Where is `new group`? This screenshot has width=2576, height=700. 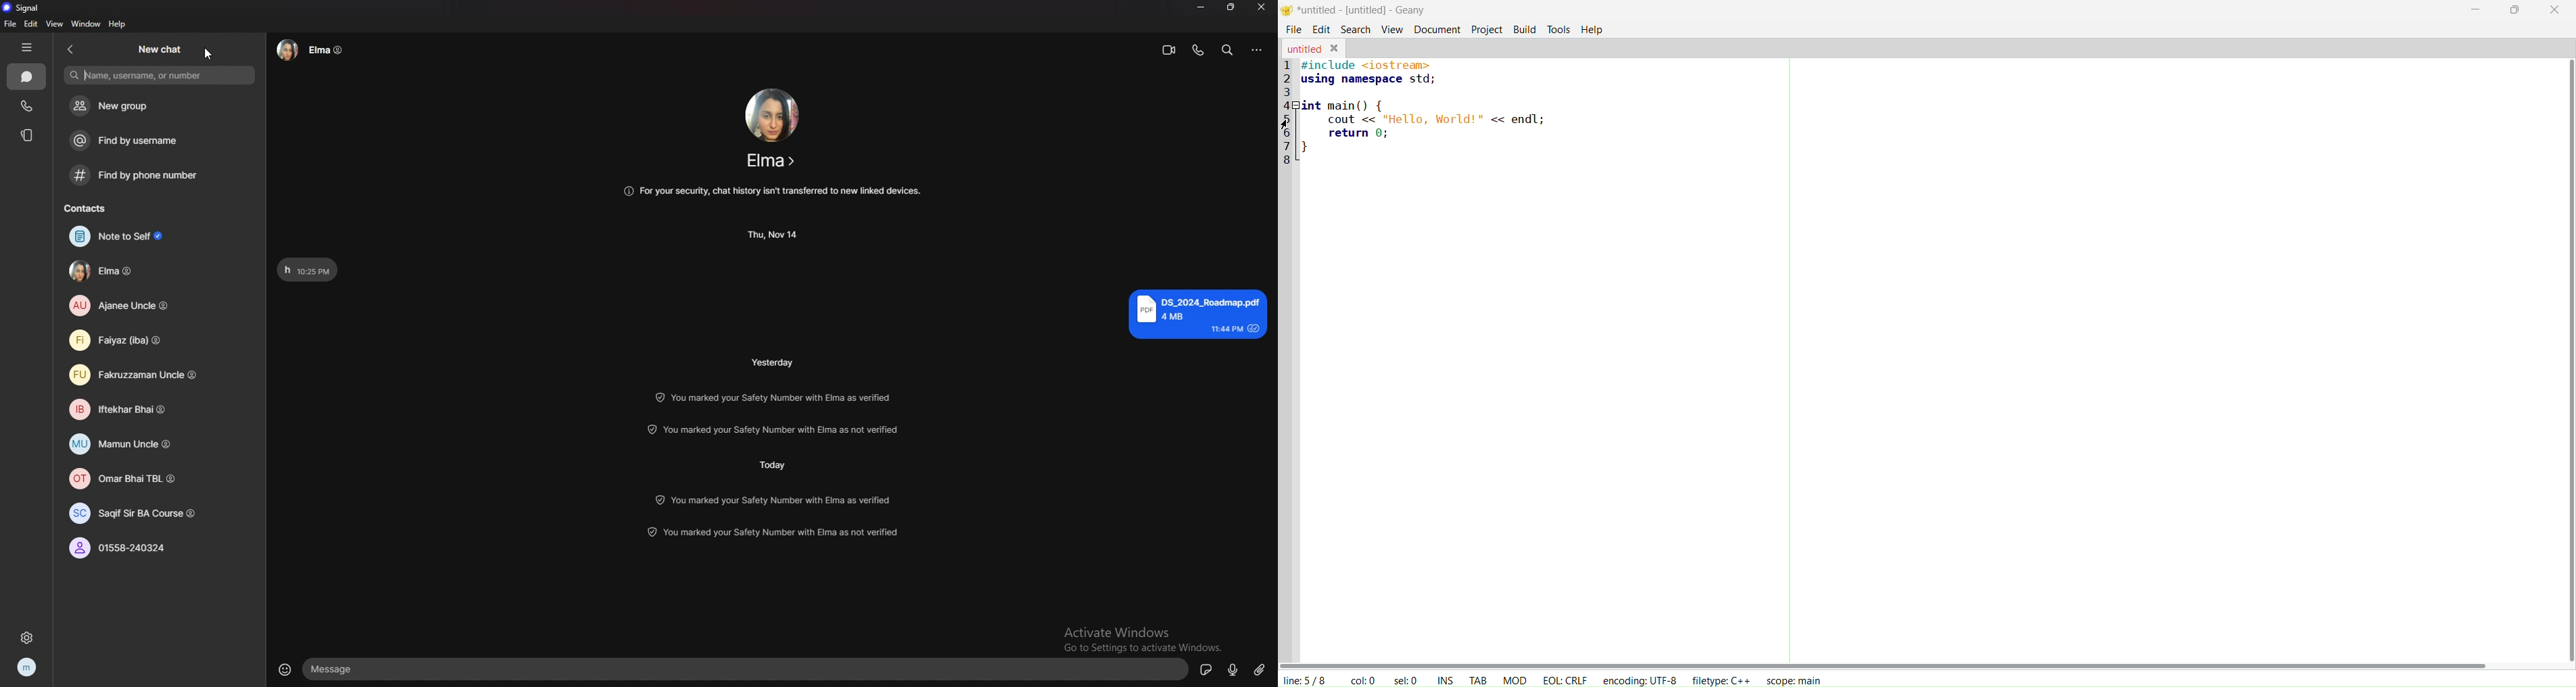 new group is located at coordinates (144, 106).